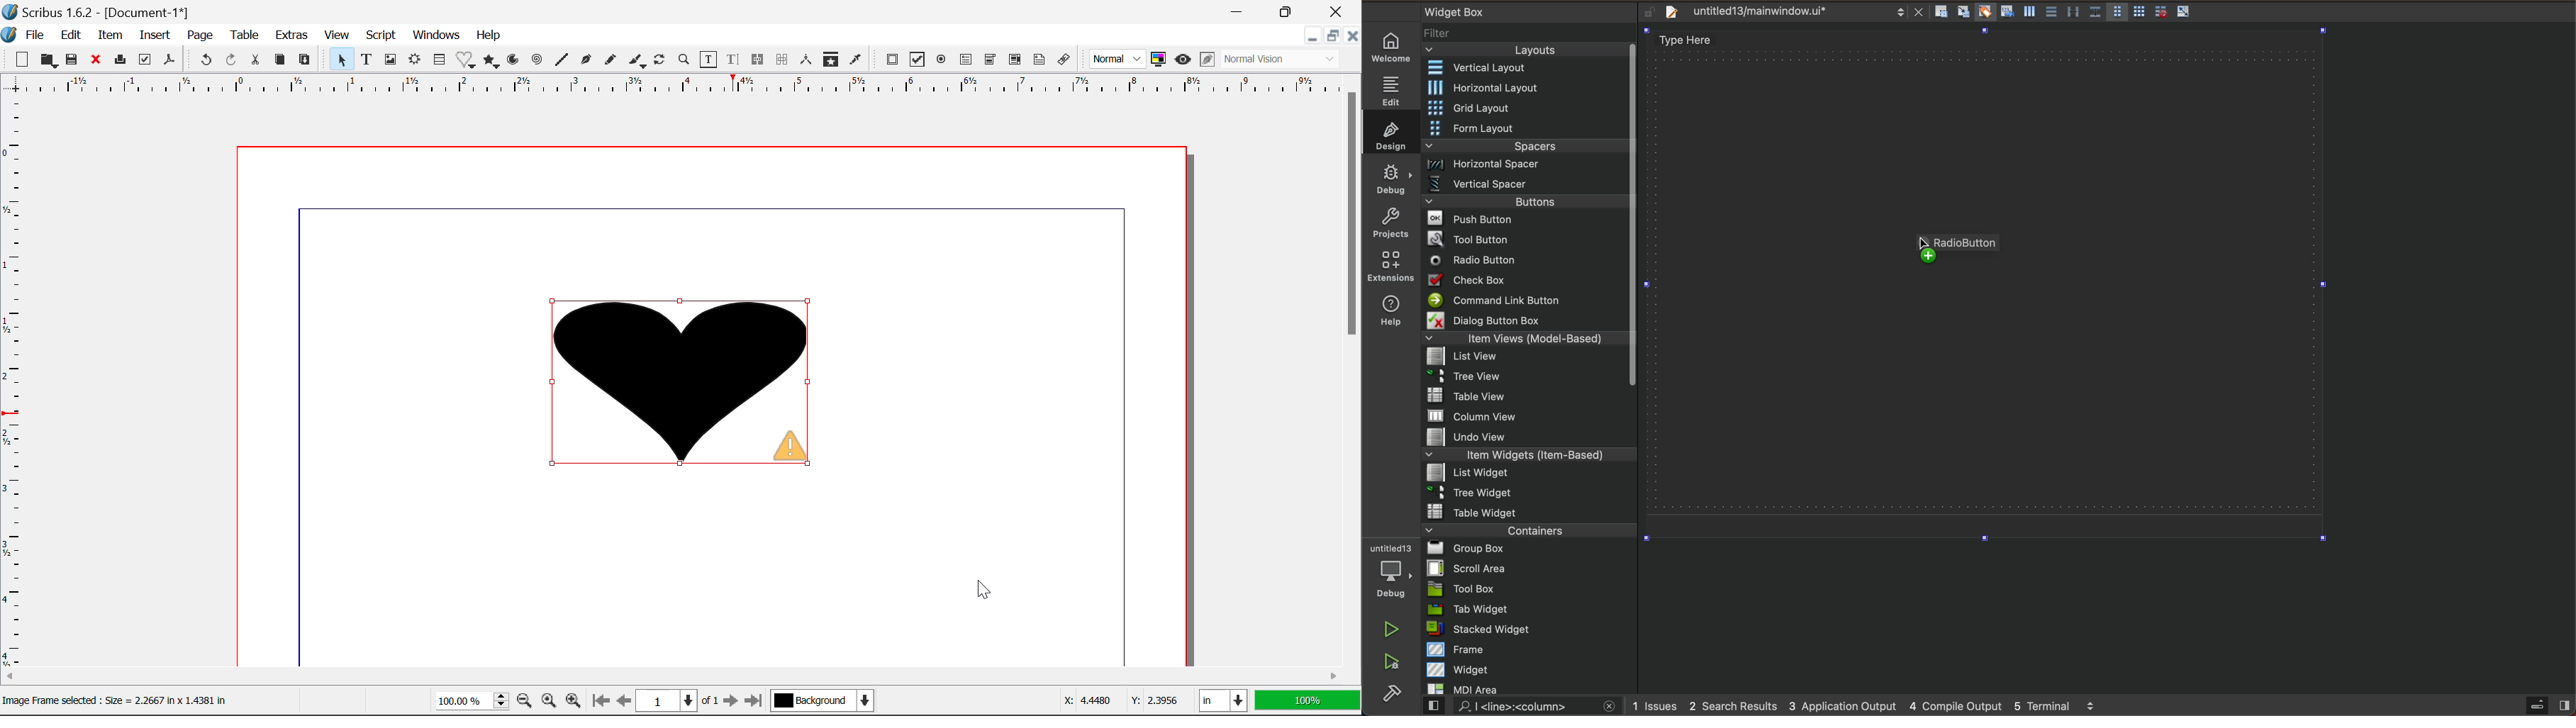 The image size is (2576, 728). Describe the element at coordinates (50, 60) in the screenshot. I see `Open` at that location.